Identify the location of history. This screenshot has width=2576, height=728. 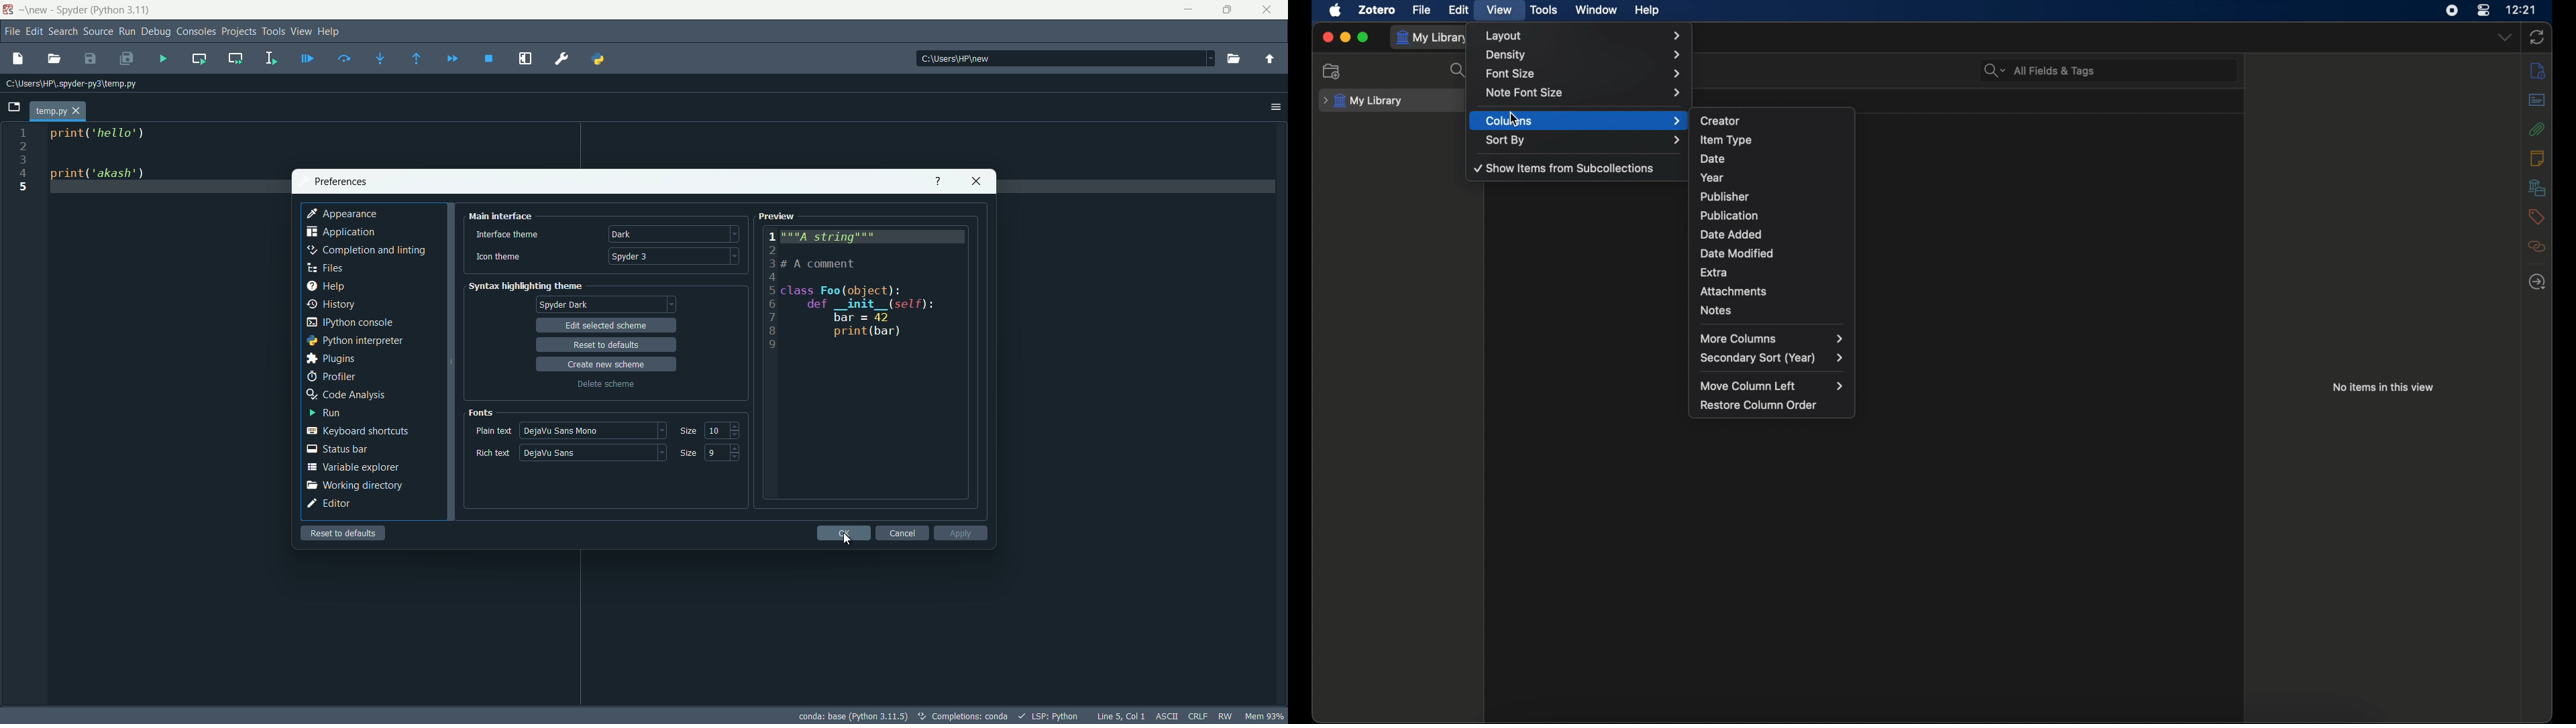
(330, 304).